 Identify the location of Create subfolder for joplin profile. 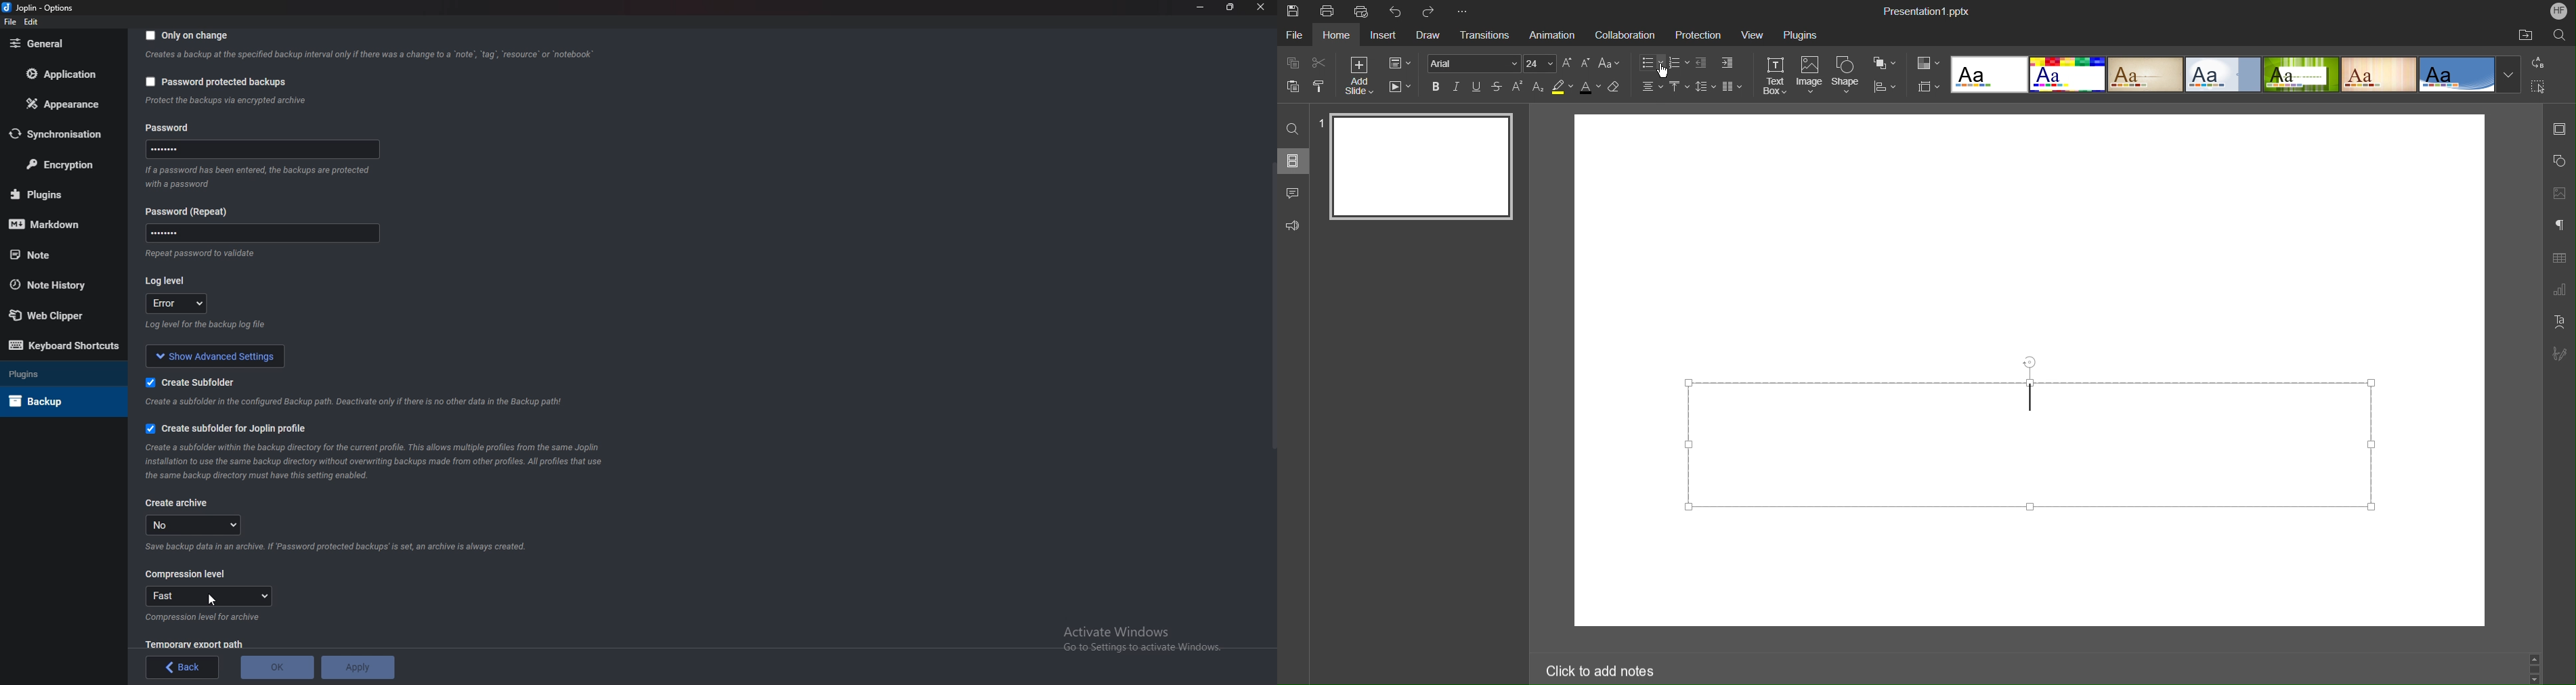
(238, 426).